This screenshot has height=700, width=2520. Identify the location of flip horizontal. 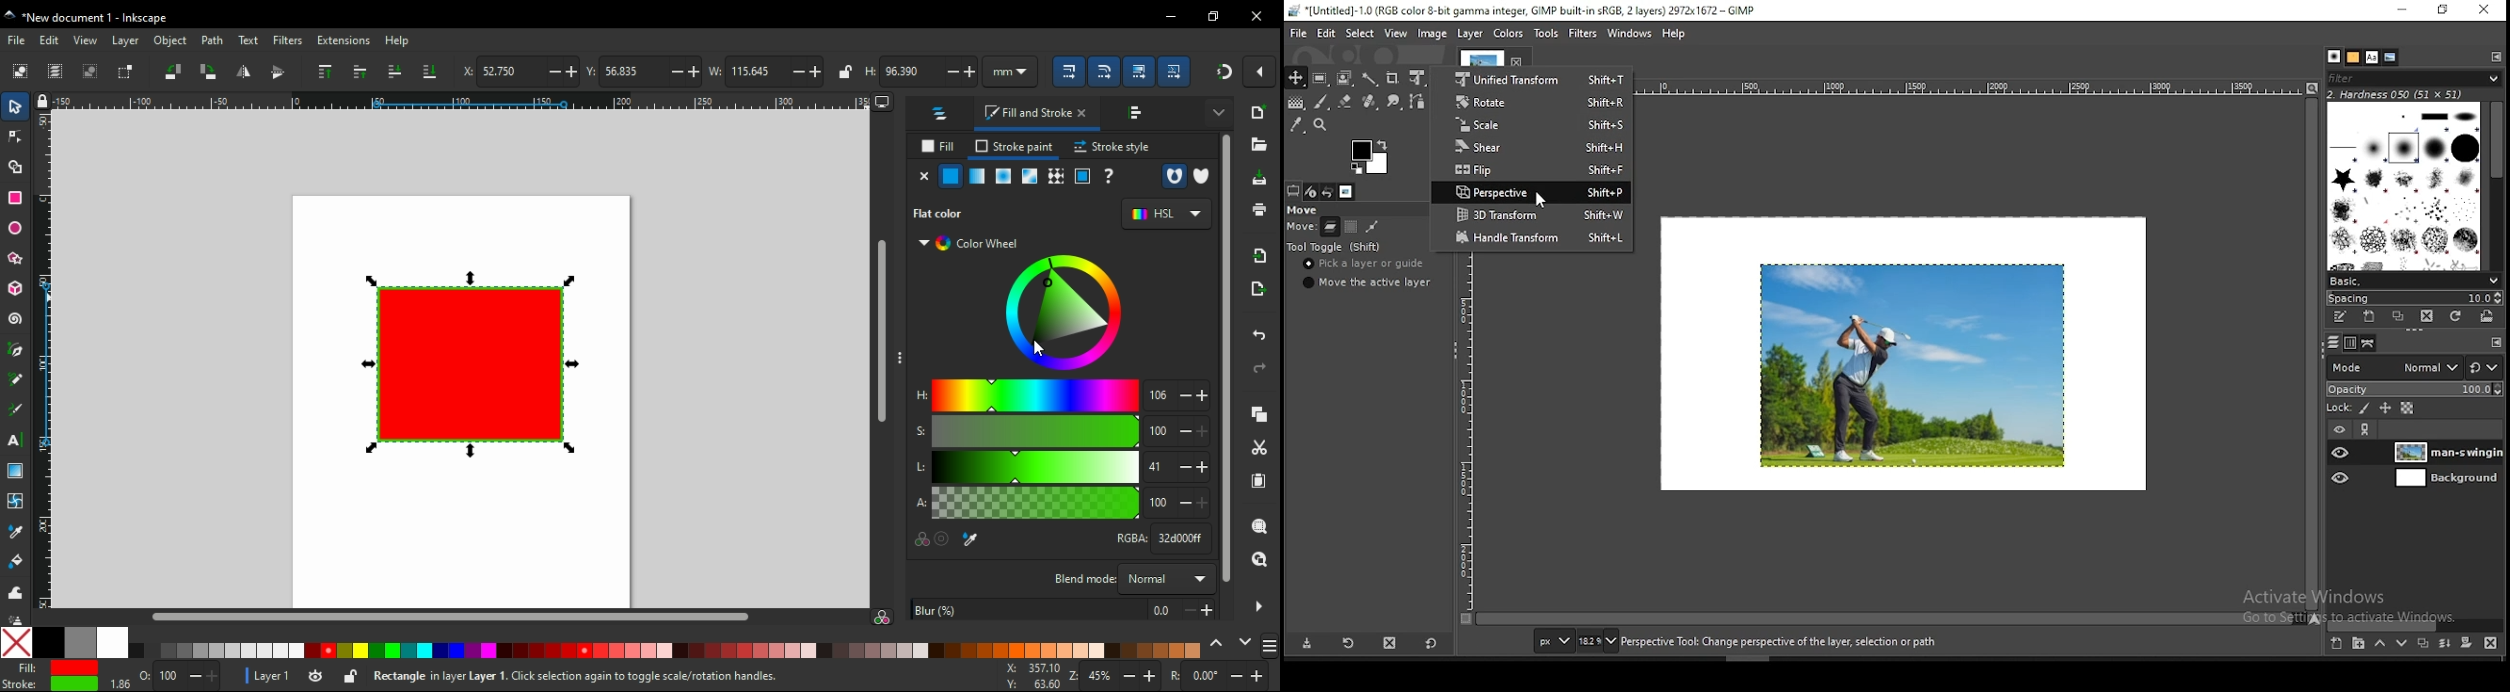
(246, 71).